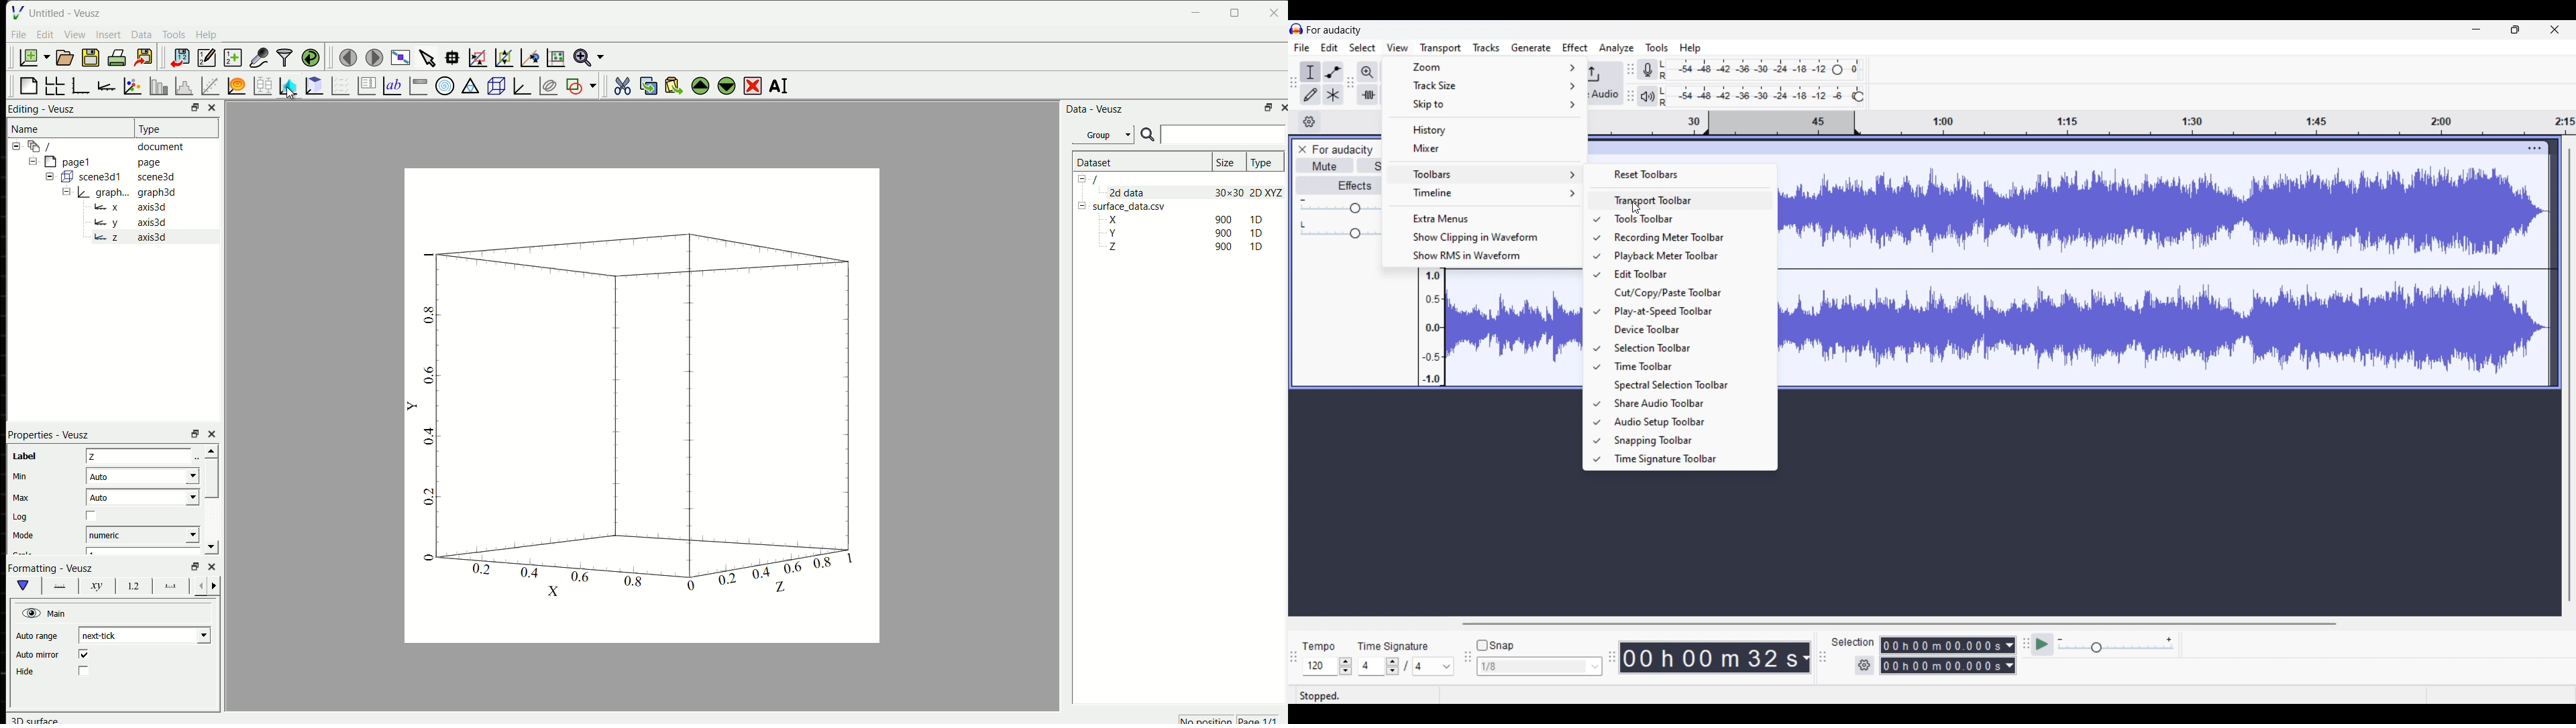 The height and width of the screenshot is (728, 2576). Describe the element at coordinates (1485, 174) in the screenshot. I see `Toolbar options` at that location.